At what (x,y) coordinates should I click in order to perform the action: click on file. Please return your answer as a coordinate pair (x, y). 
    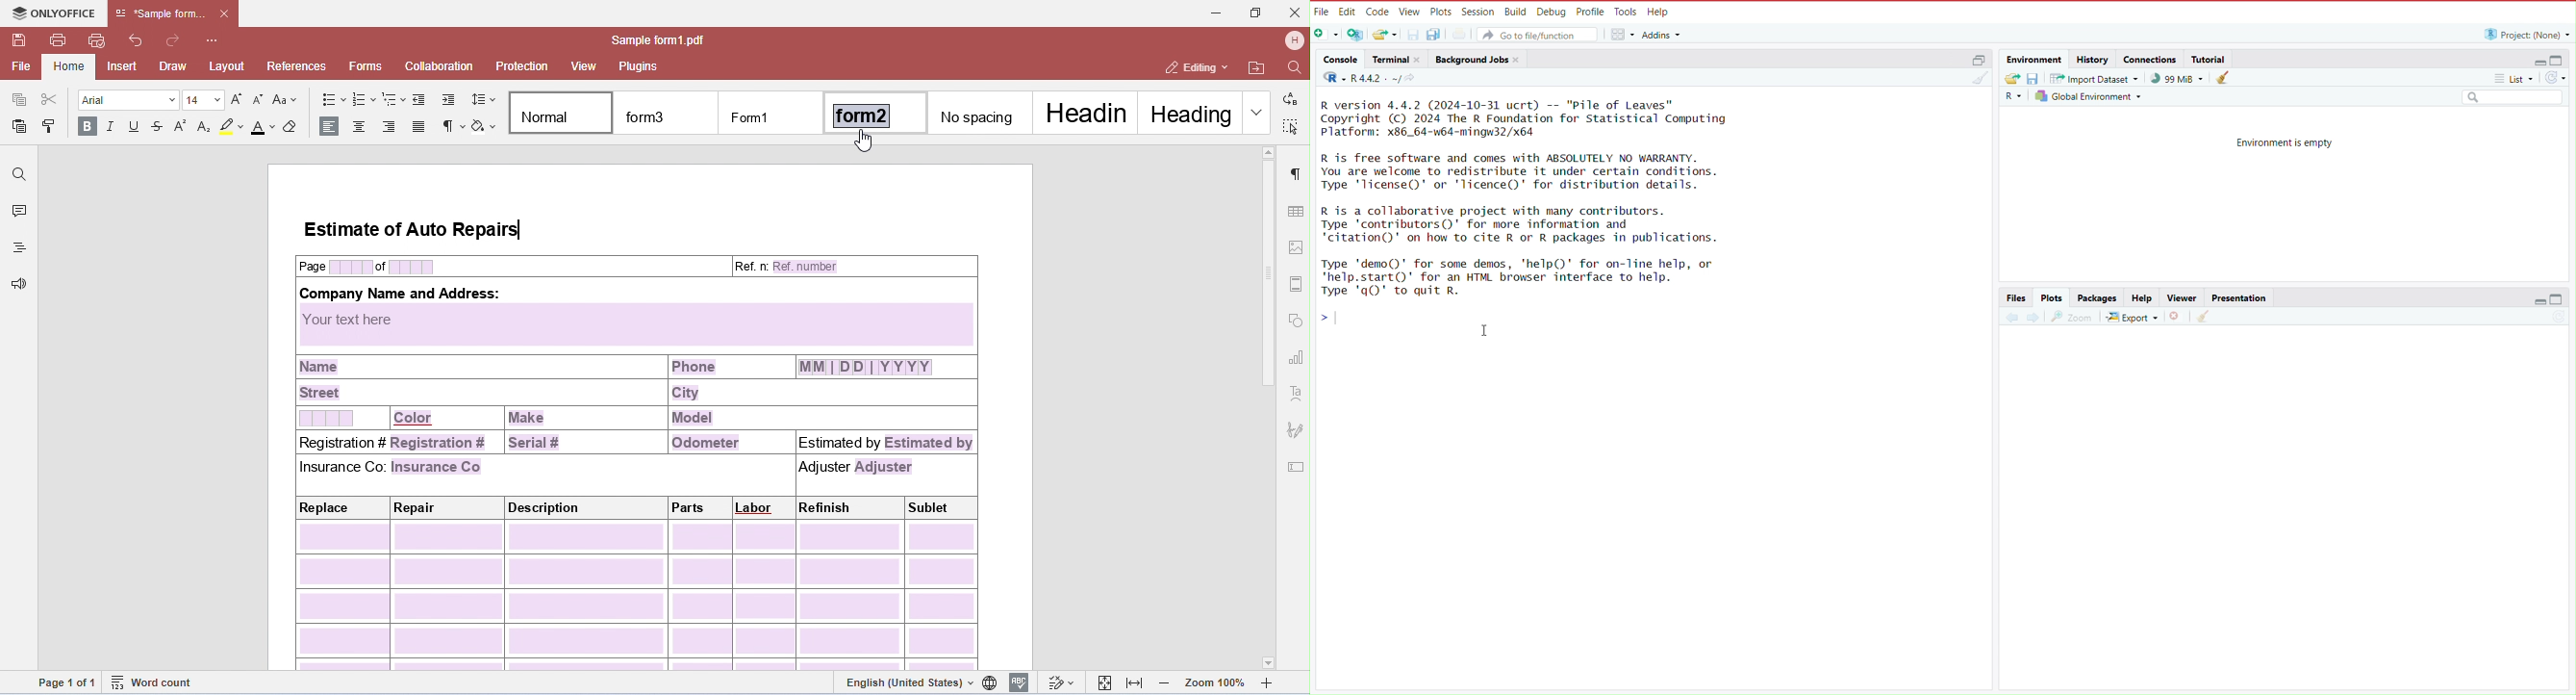
    Looking at the image, I should click on (1322, 11).